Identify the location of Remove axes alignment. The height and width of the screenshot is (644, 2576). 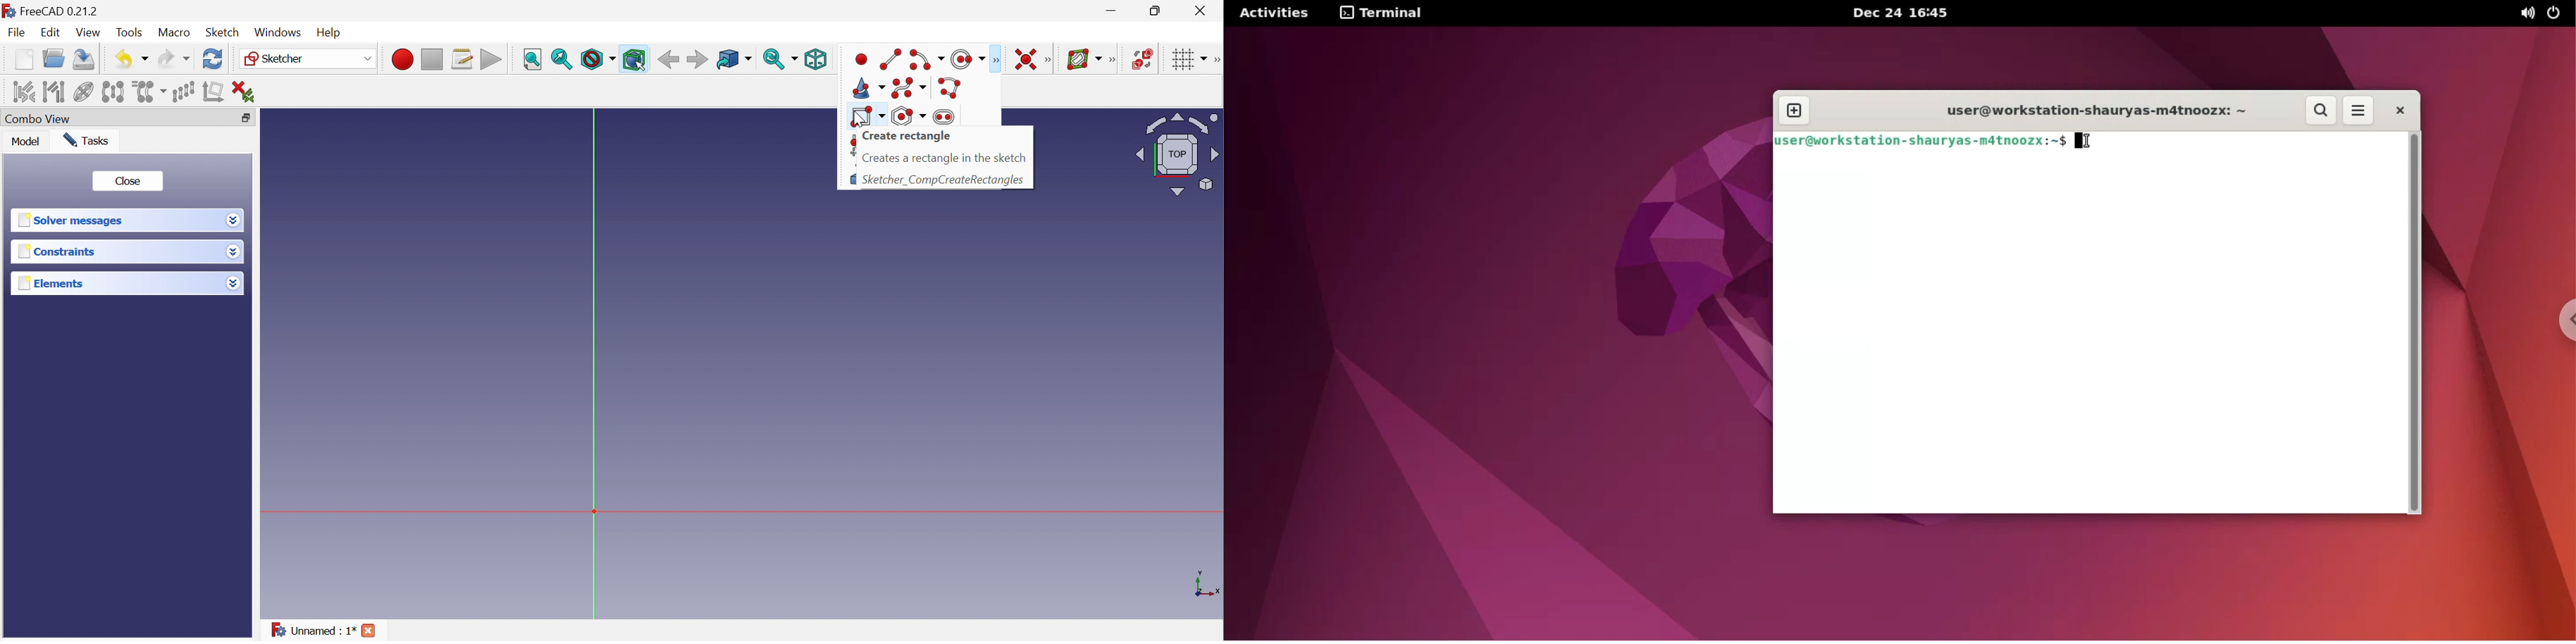
(214, 93).